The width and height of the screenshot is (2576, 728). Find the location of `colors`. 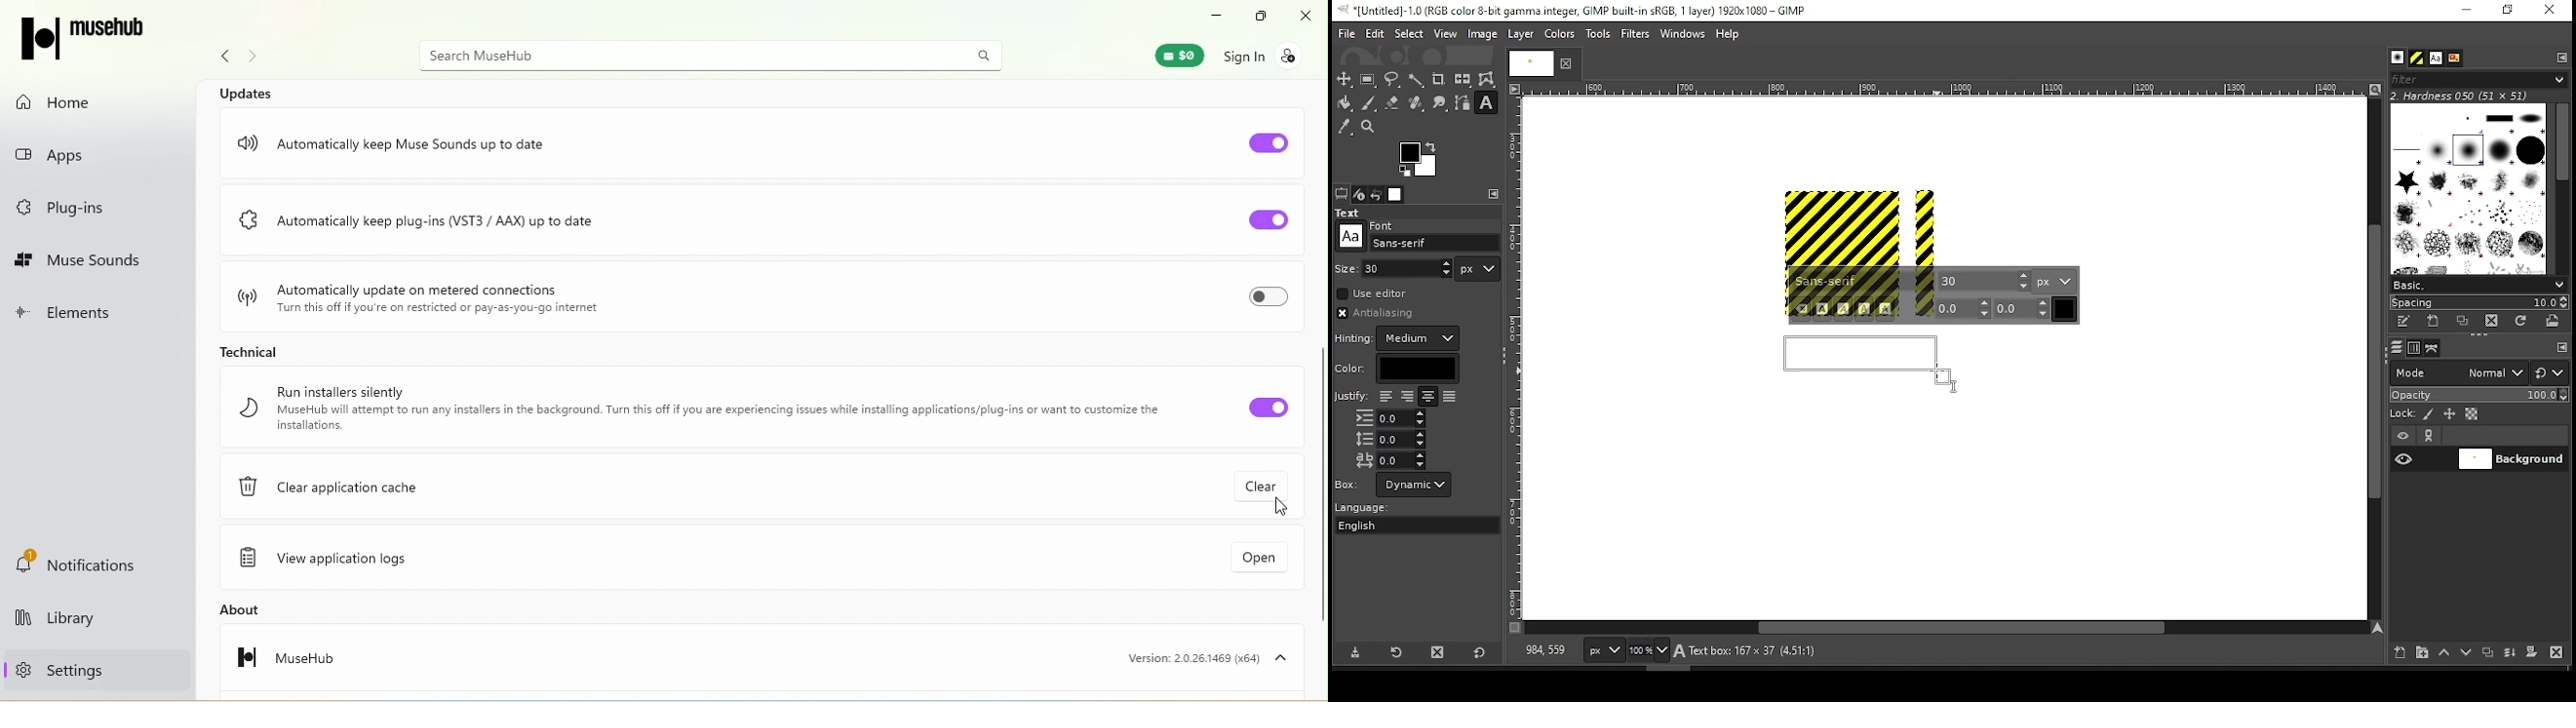

colors is located at coordinates (1419, 159).